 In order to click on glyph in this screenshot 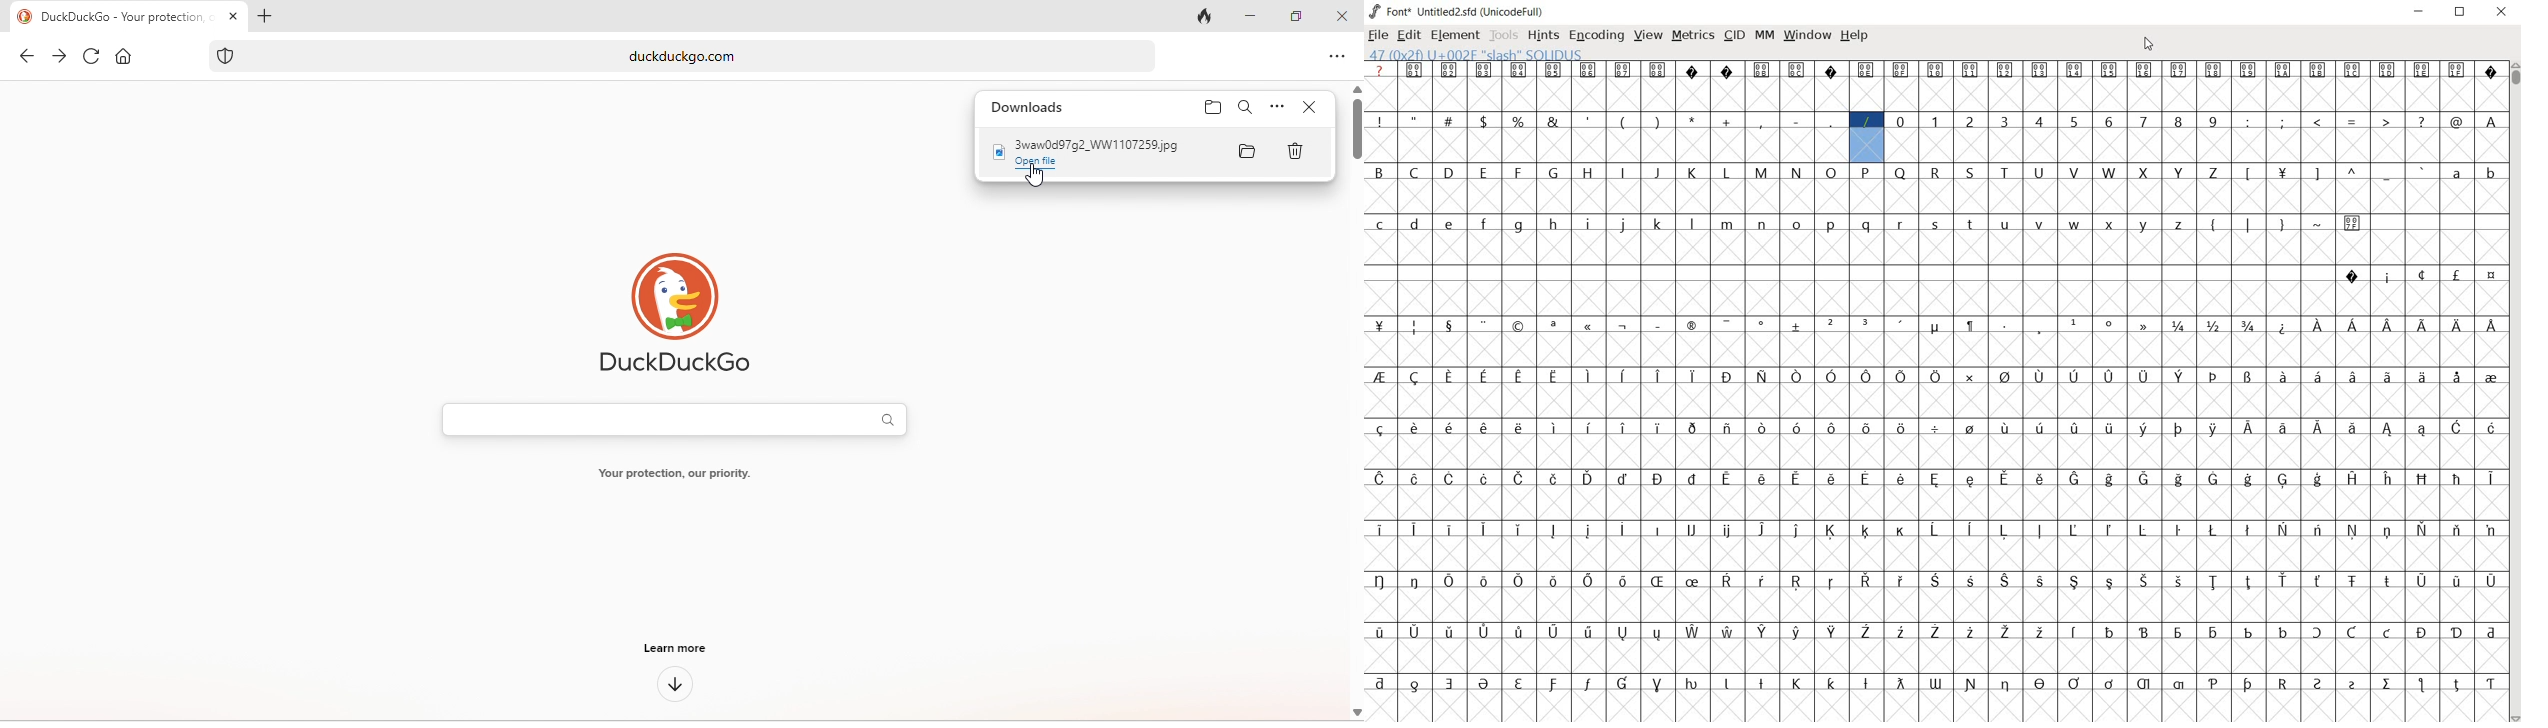, I will do `click(1380, 121)`.